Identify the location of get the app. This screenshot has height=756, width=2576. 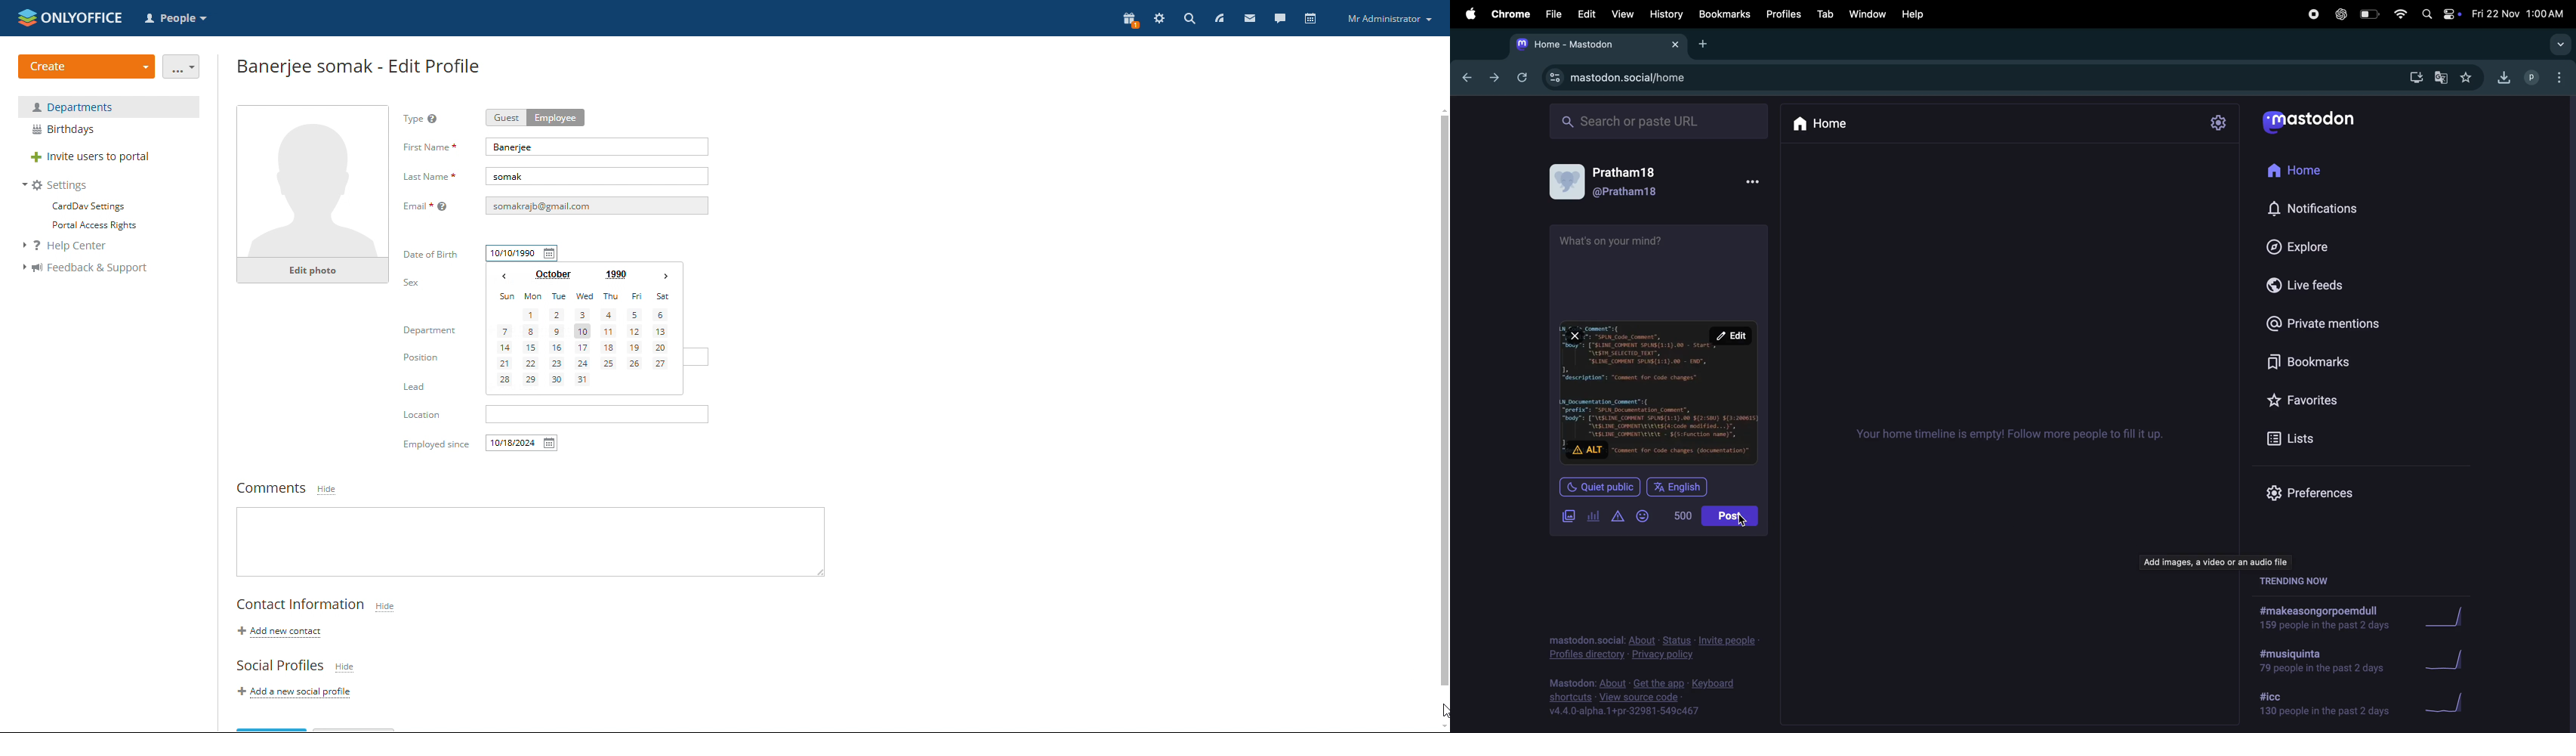
(1661, 682).